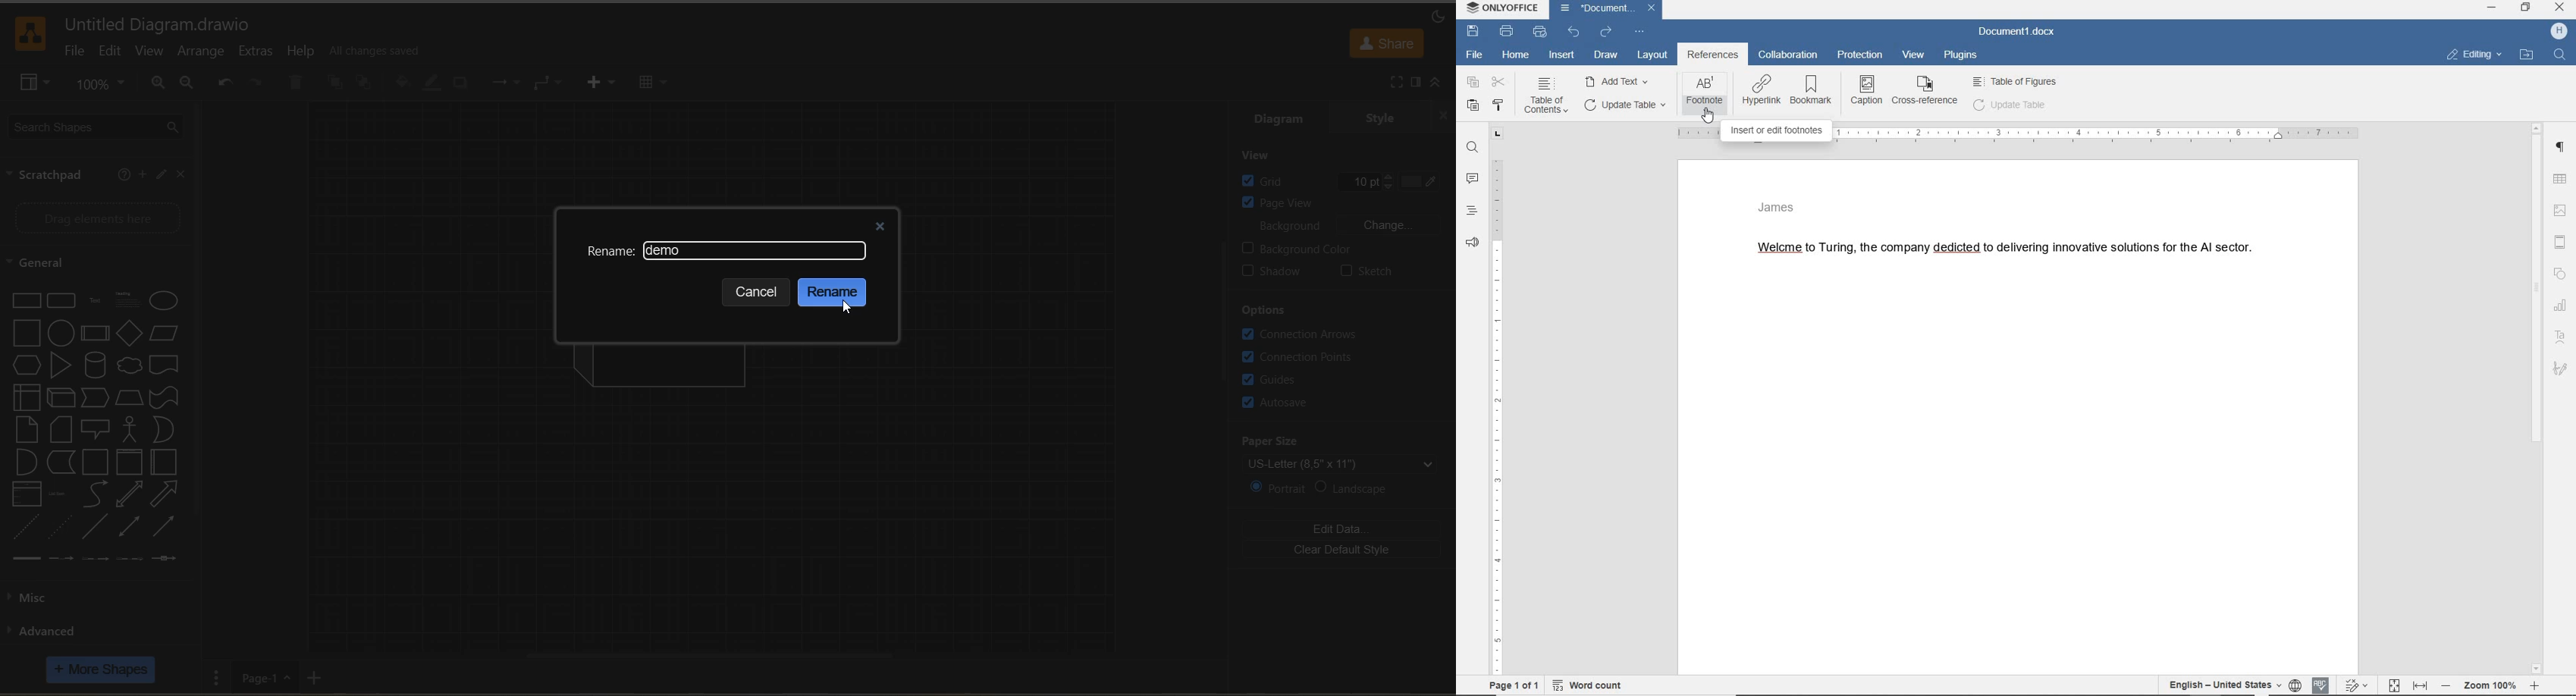 The width and height of the screenshot is (2576, 700). I want to click on options, so click(1266, 310).